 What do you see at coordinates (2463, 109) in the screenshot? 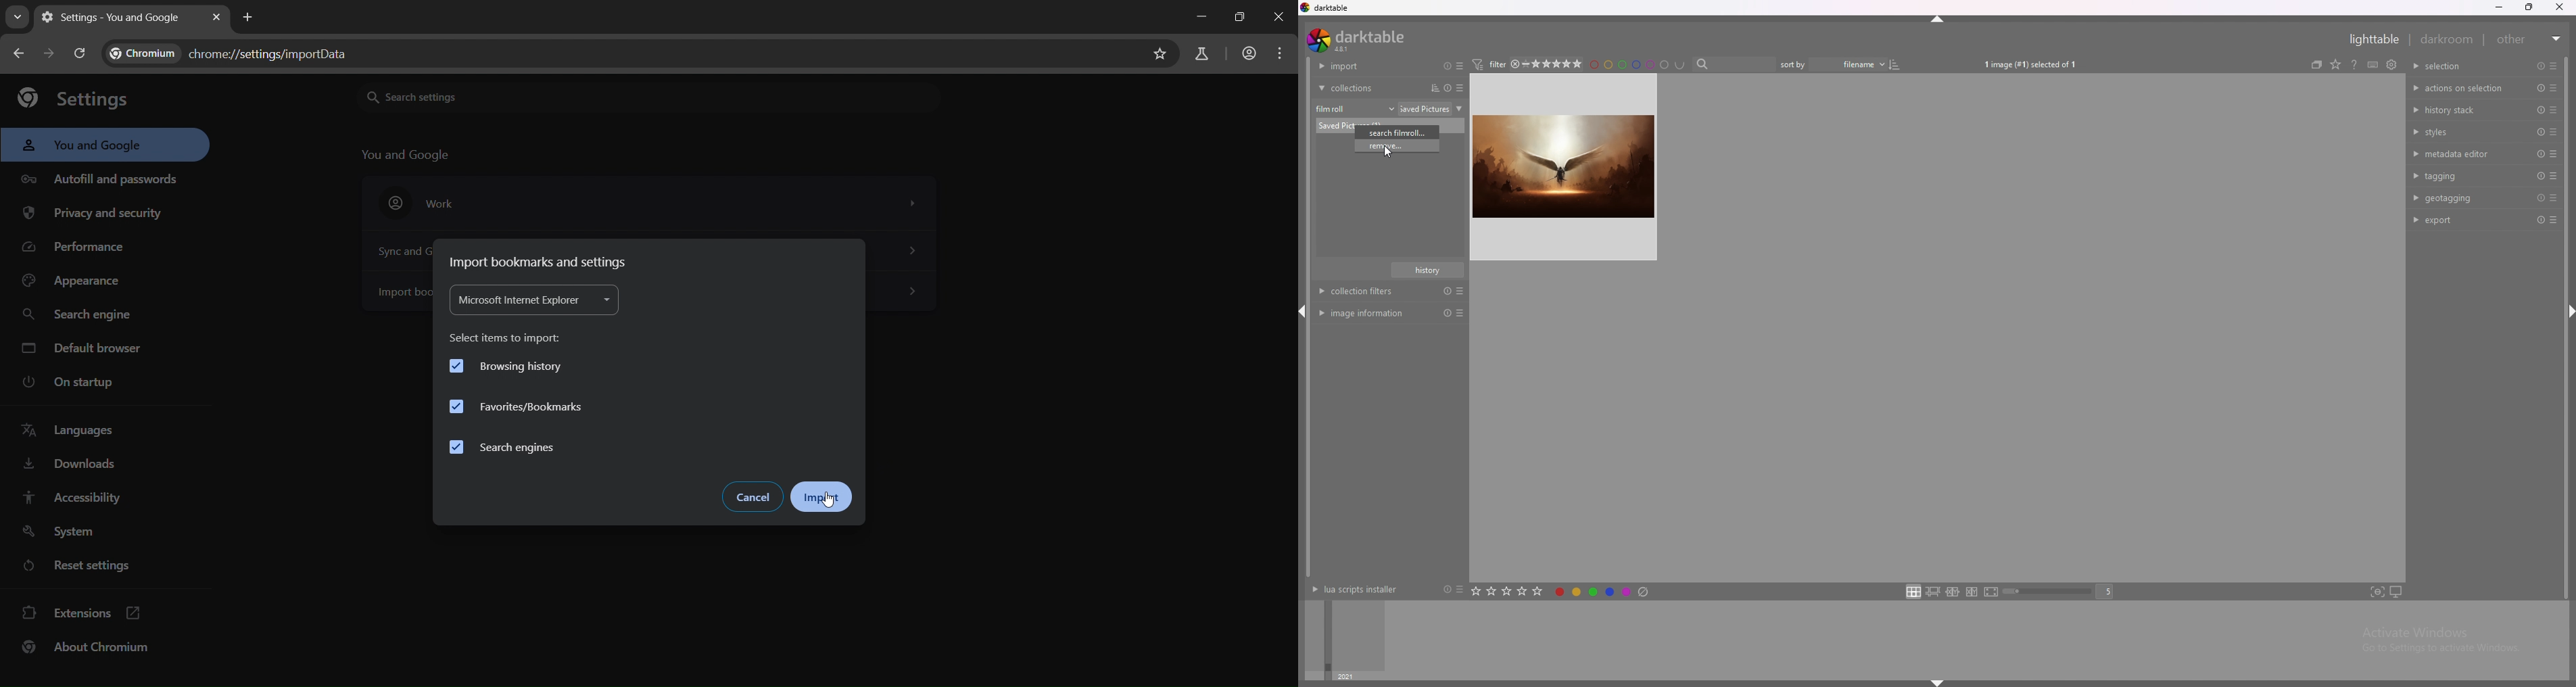
I see `history stack` at bounding box center [2463, 109].